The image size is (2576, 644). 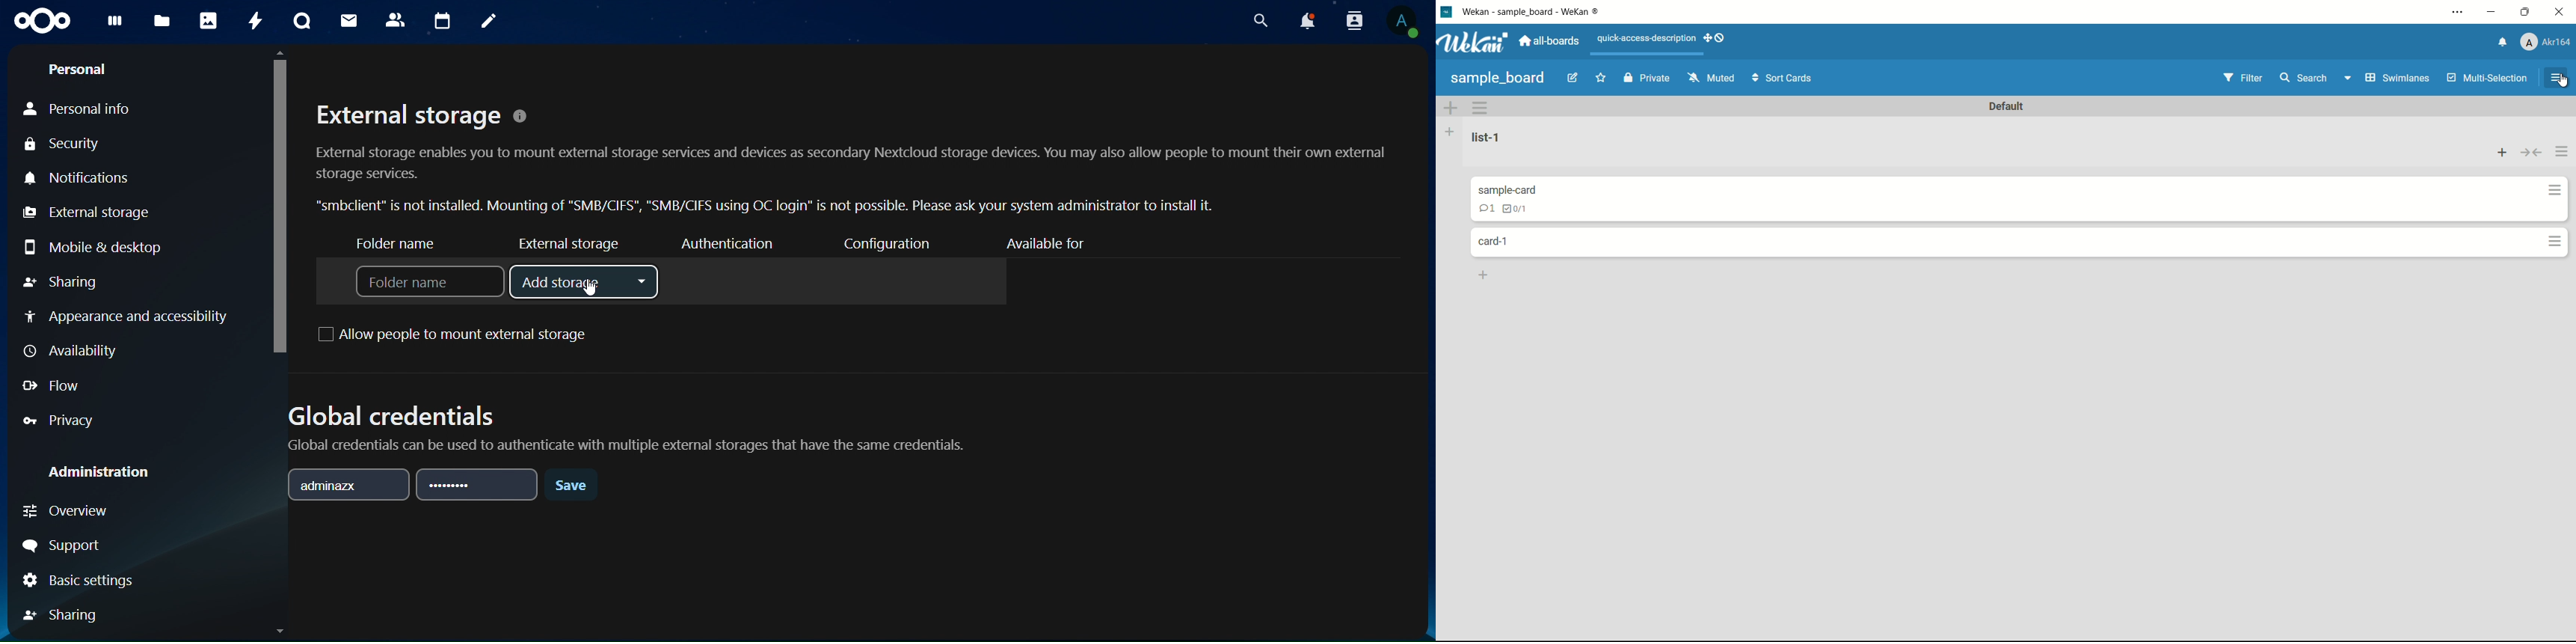 I want to click on basic settings, so click(x=81, y=580).